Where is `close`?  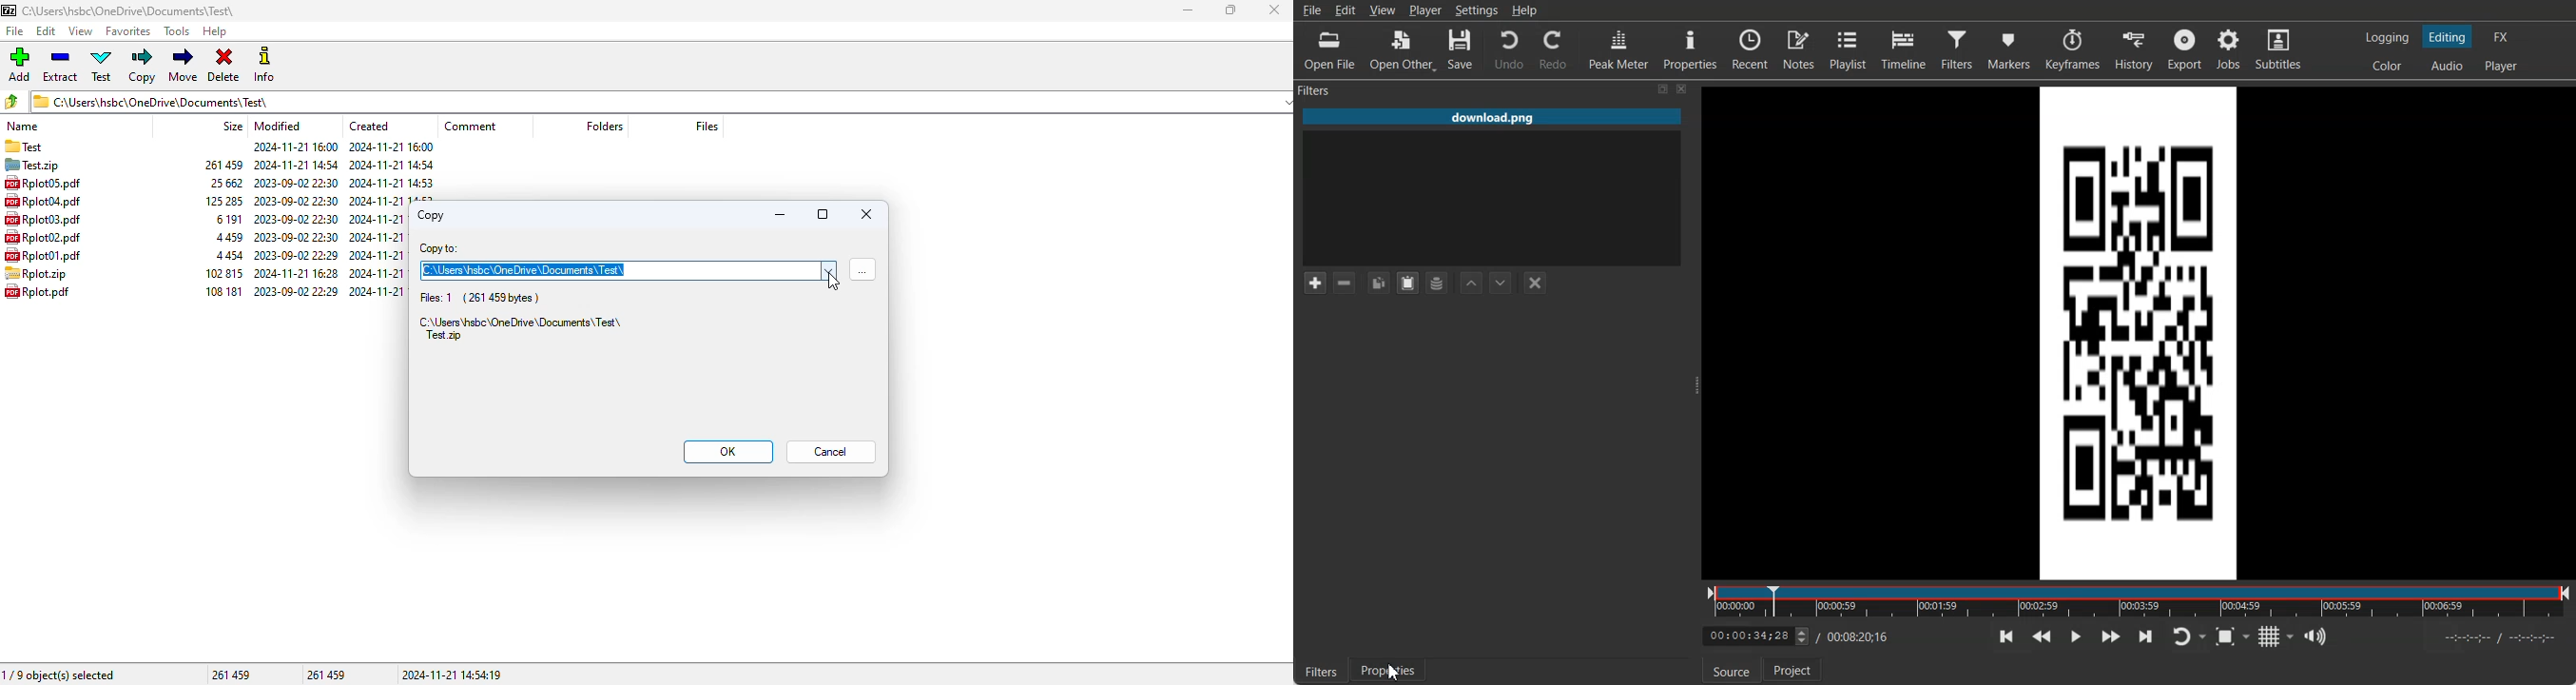
close is located at coordinates (1274, 10).